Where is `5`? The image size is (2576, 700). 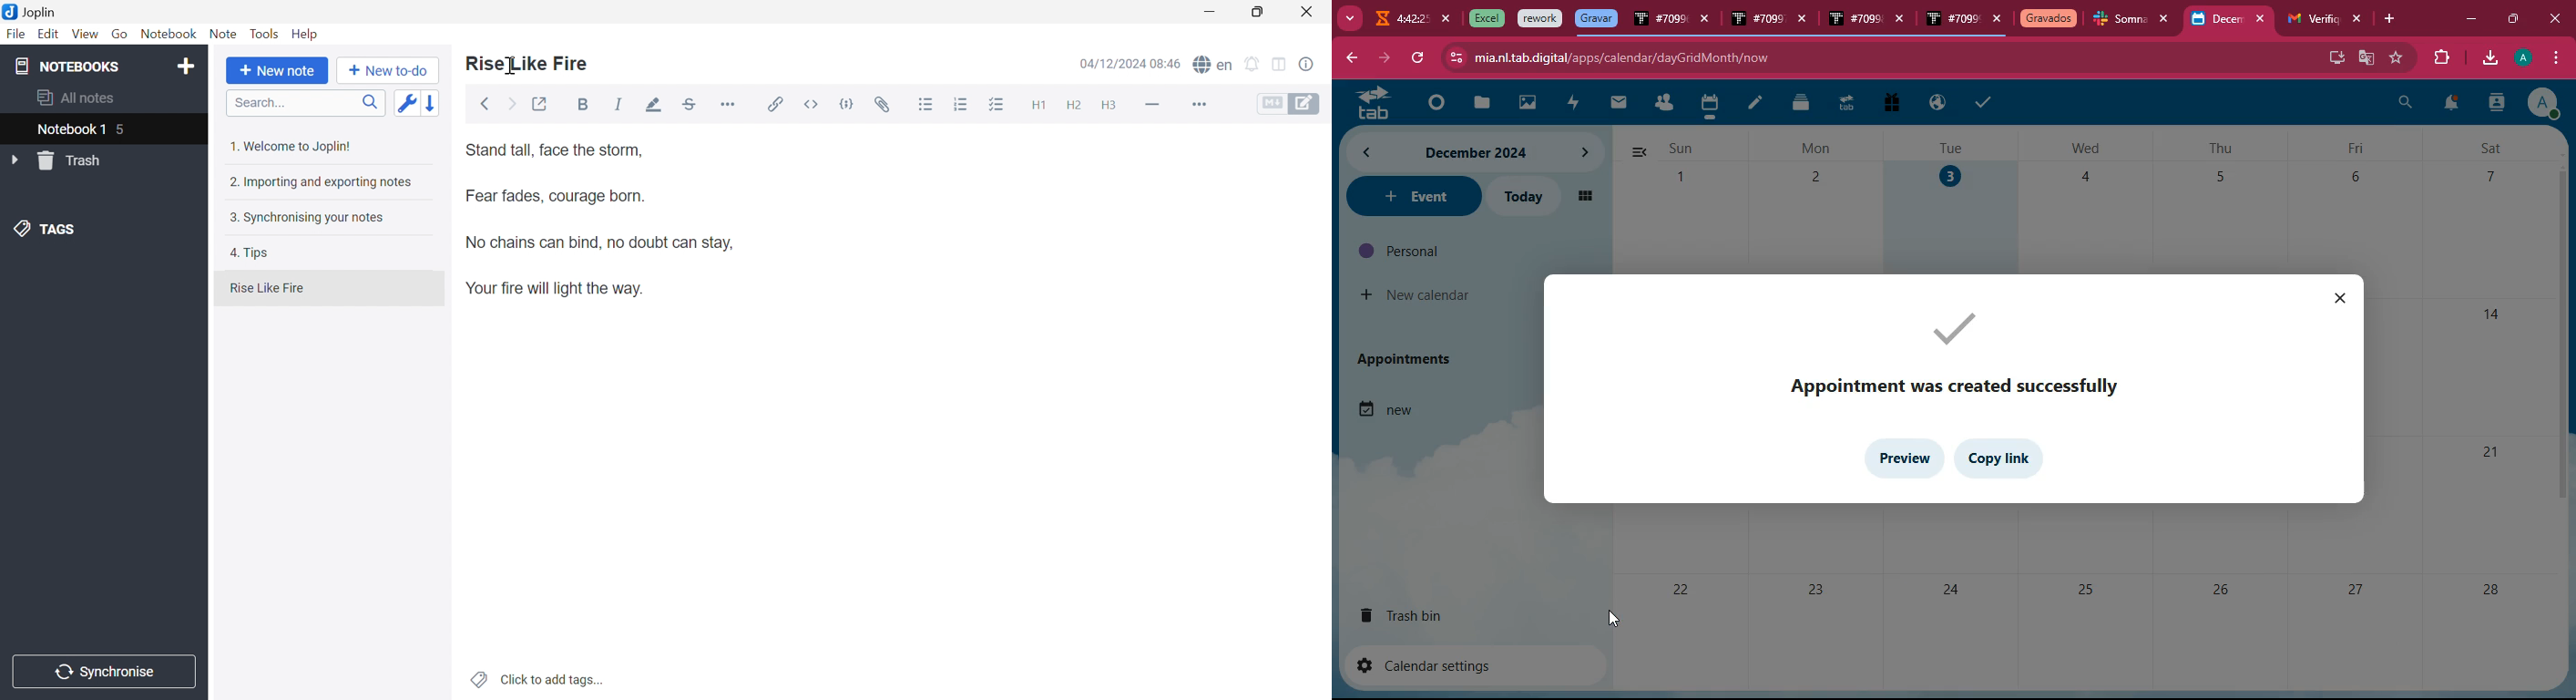
5 is located at coordinates (124, 131).